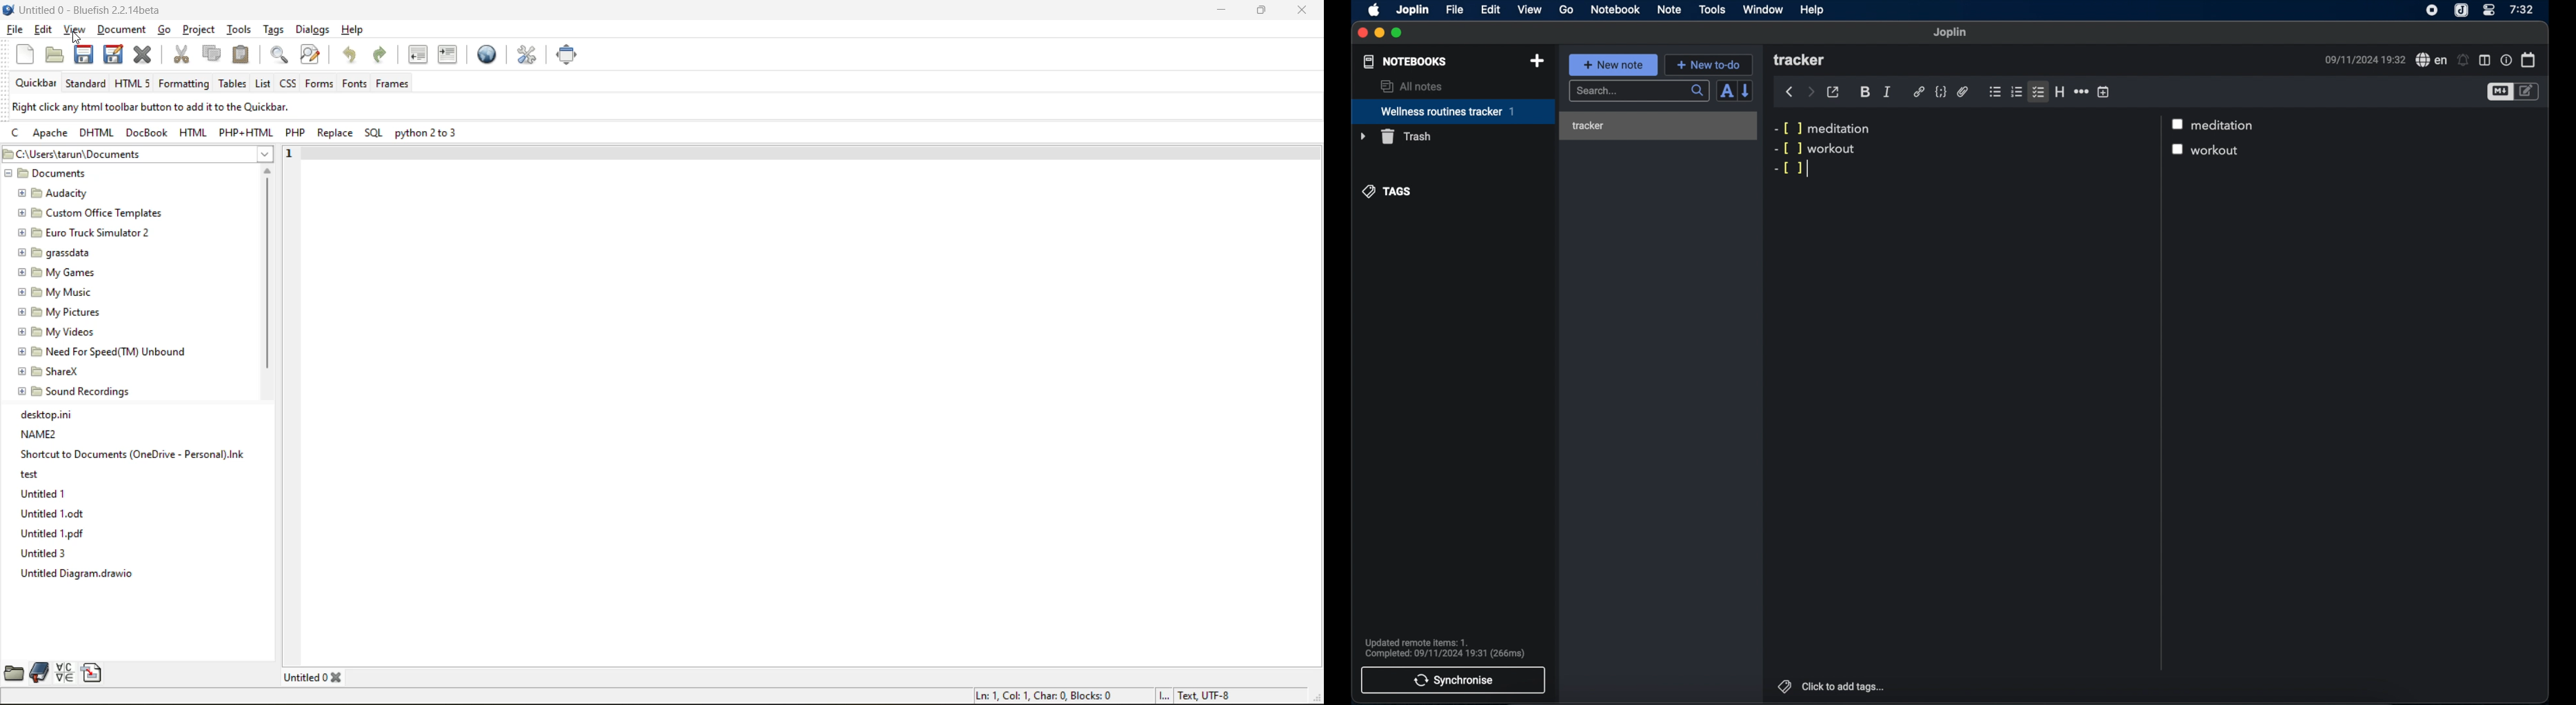  I want to click on My Pictures, so click(64, 312).